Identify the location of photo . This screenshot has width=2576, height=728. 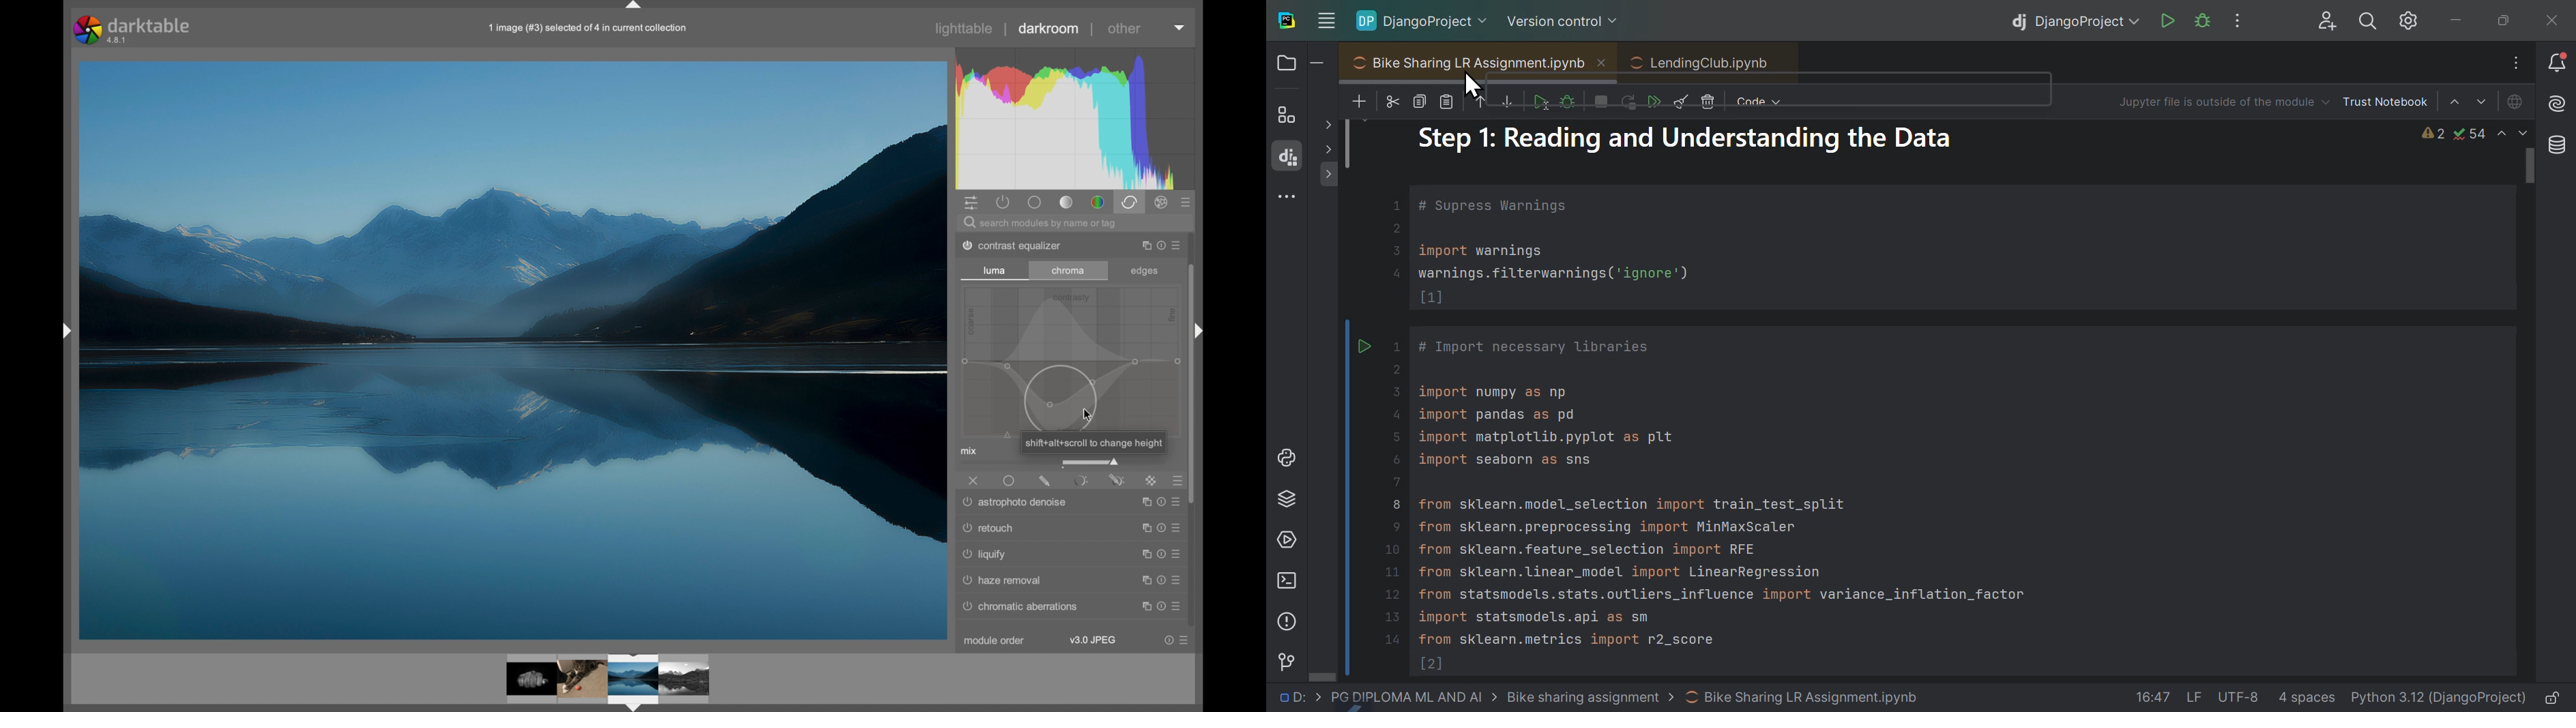
(514, 351).